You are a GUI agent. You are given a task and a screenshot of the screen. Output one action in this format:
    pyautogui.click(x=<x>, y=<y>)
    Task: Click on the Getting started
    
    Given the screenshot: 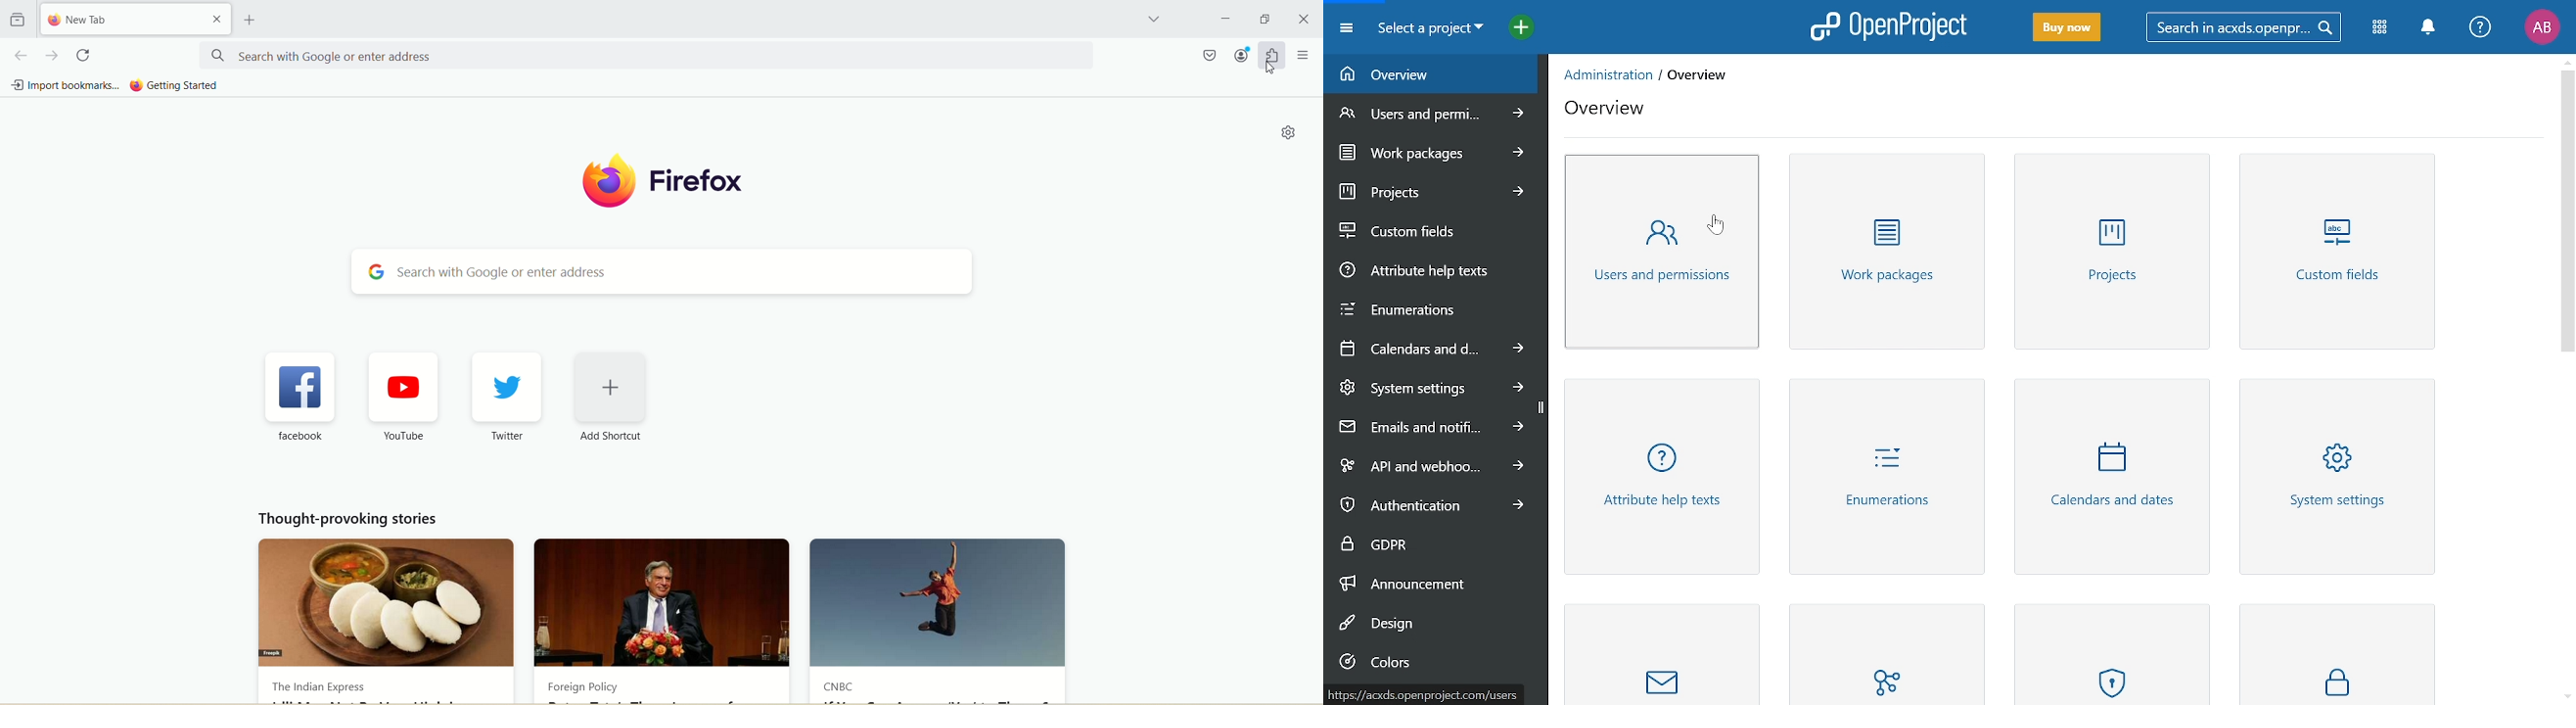 What is the action you would take?
    pyautogui.click(x=174, y=86)
    